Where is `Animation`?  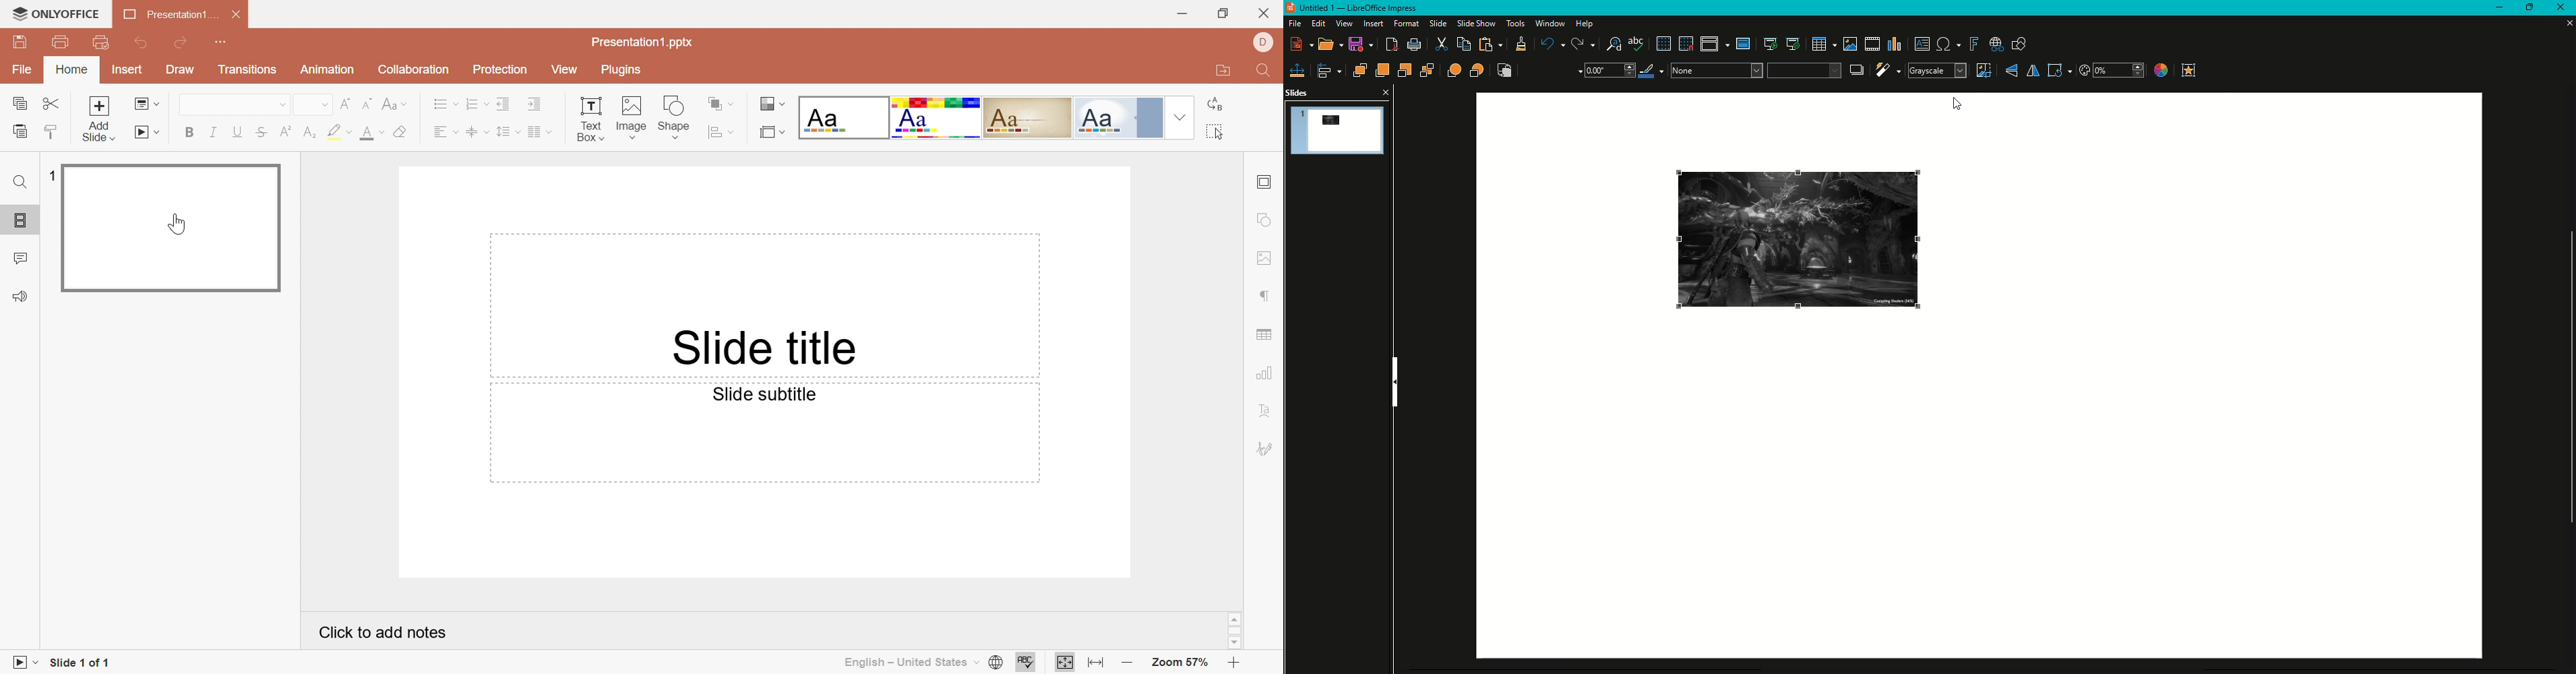
Animation is located at coordinates (330, 70).